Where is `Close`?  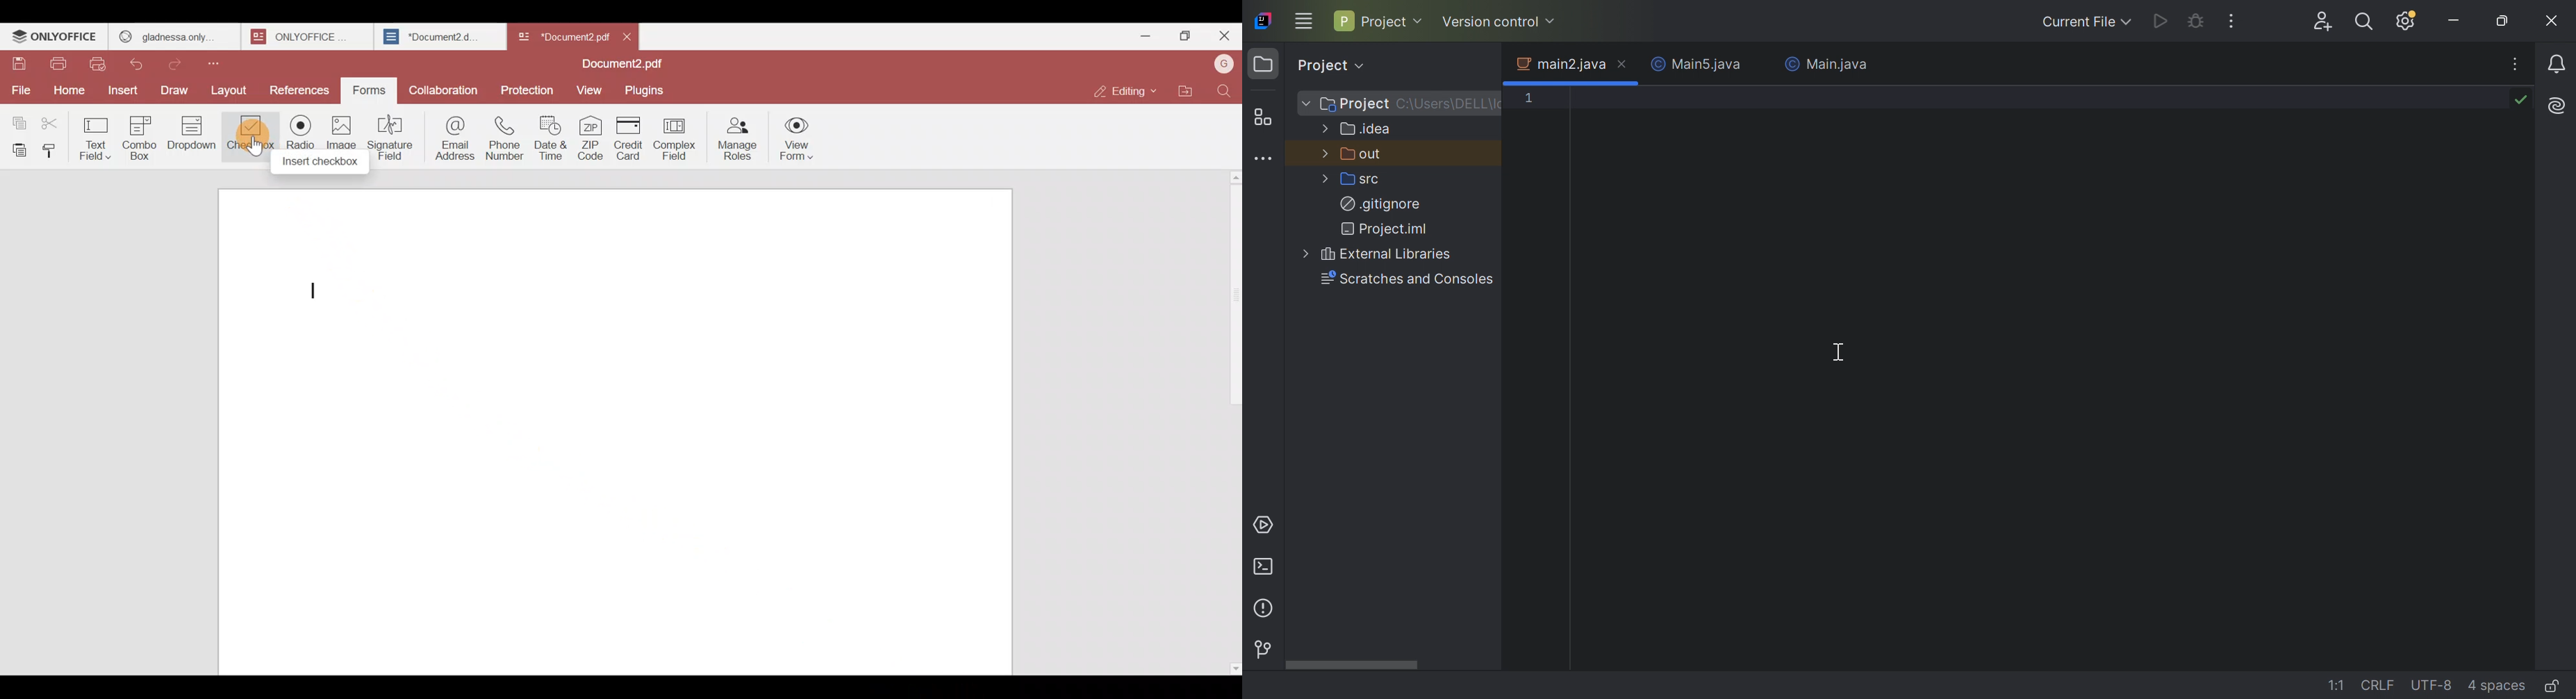
Close is located at coordinates (633, 36).